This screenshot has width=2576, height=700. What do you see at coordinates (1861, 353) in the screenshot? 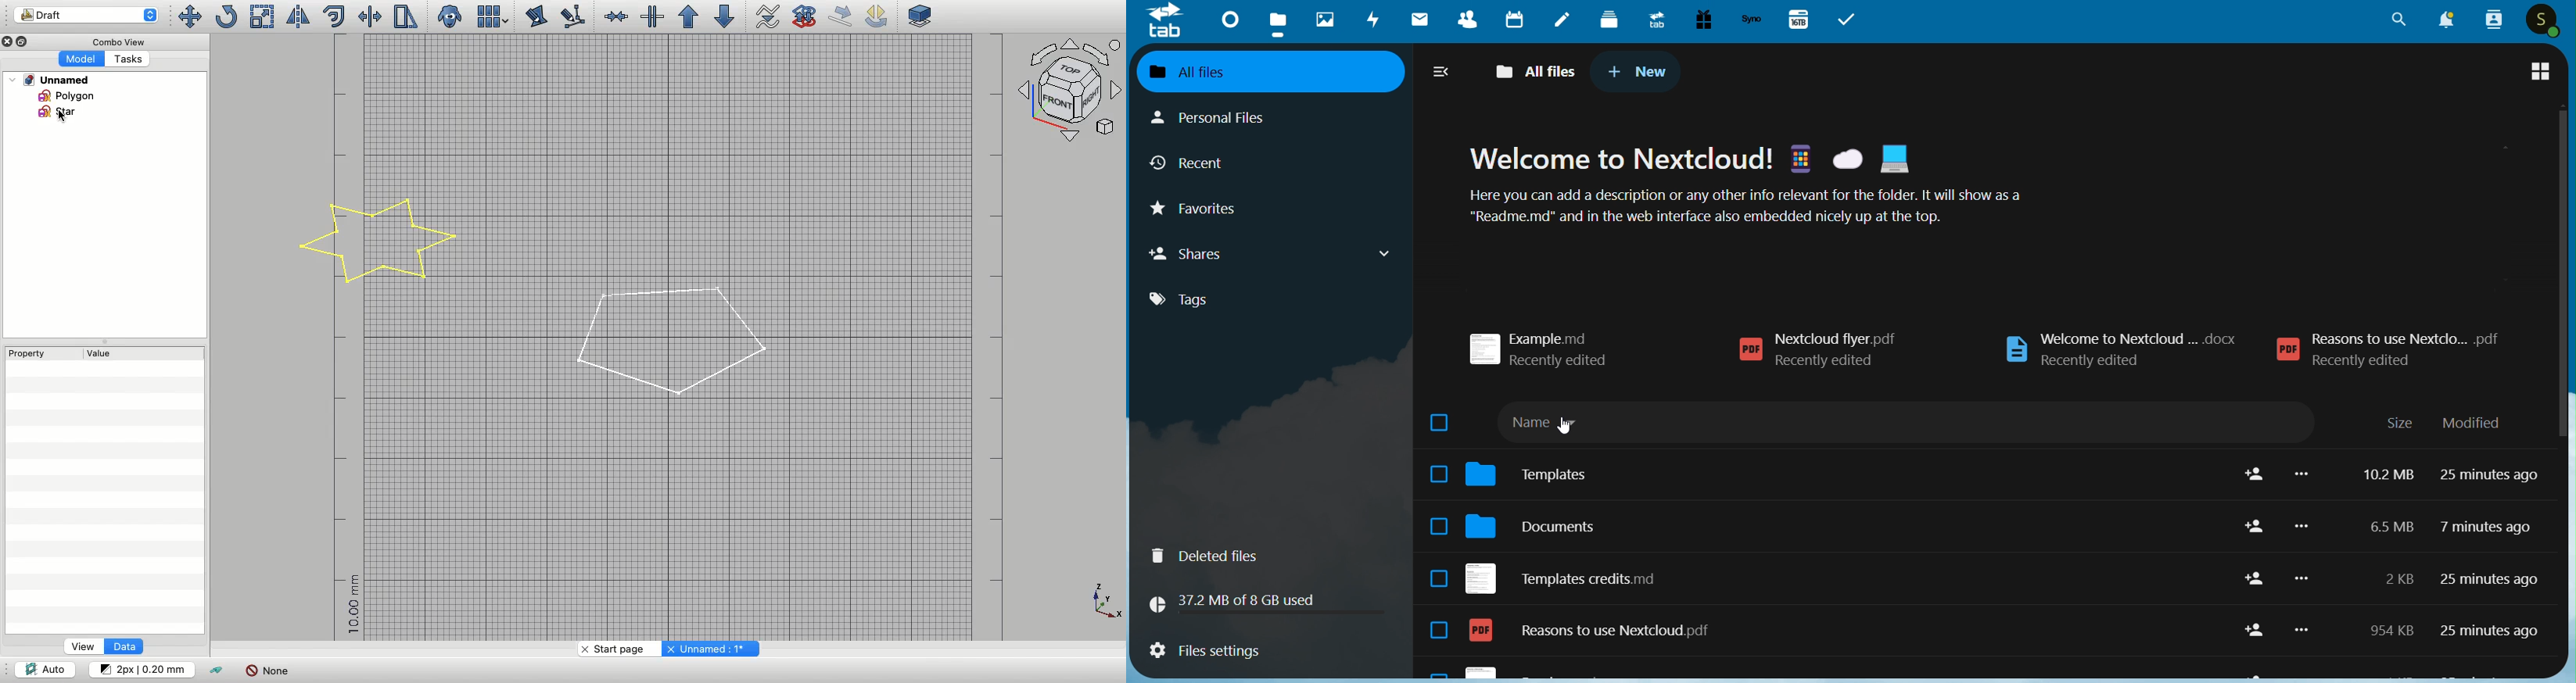
I see `nextcloud flyer.pdf Recently edited` at bounding box center [1861, 353].